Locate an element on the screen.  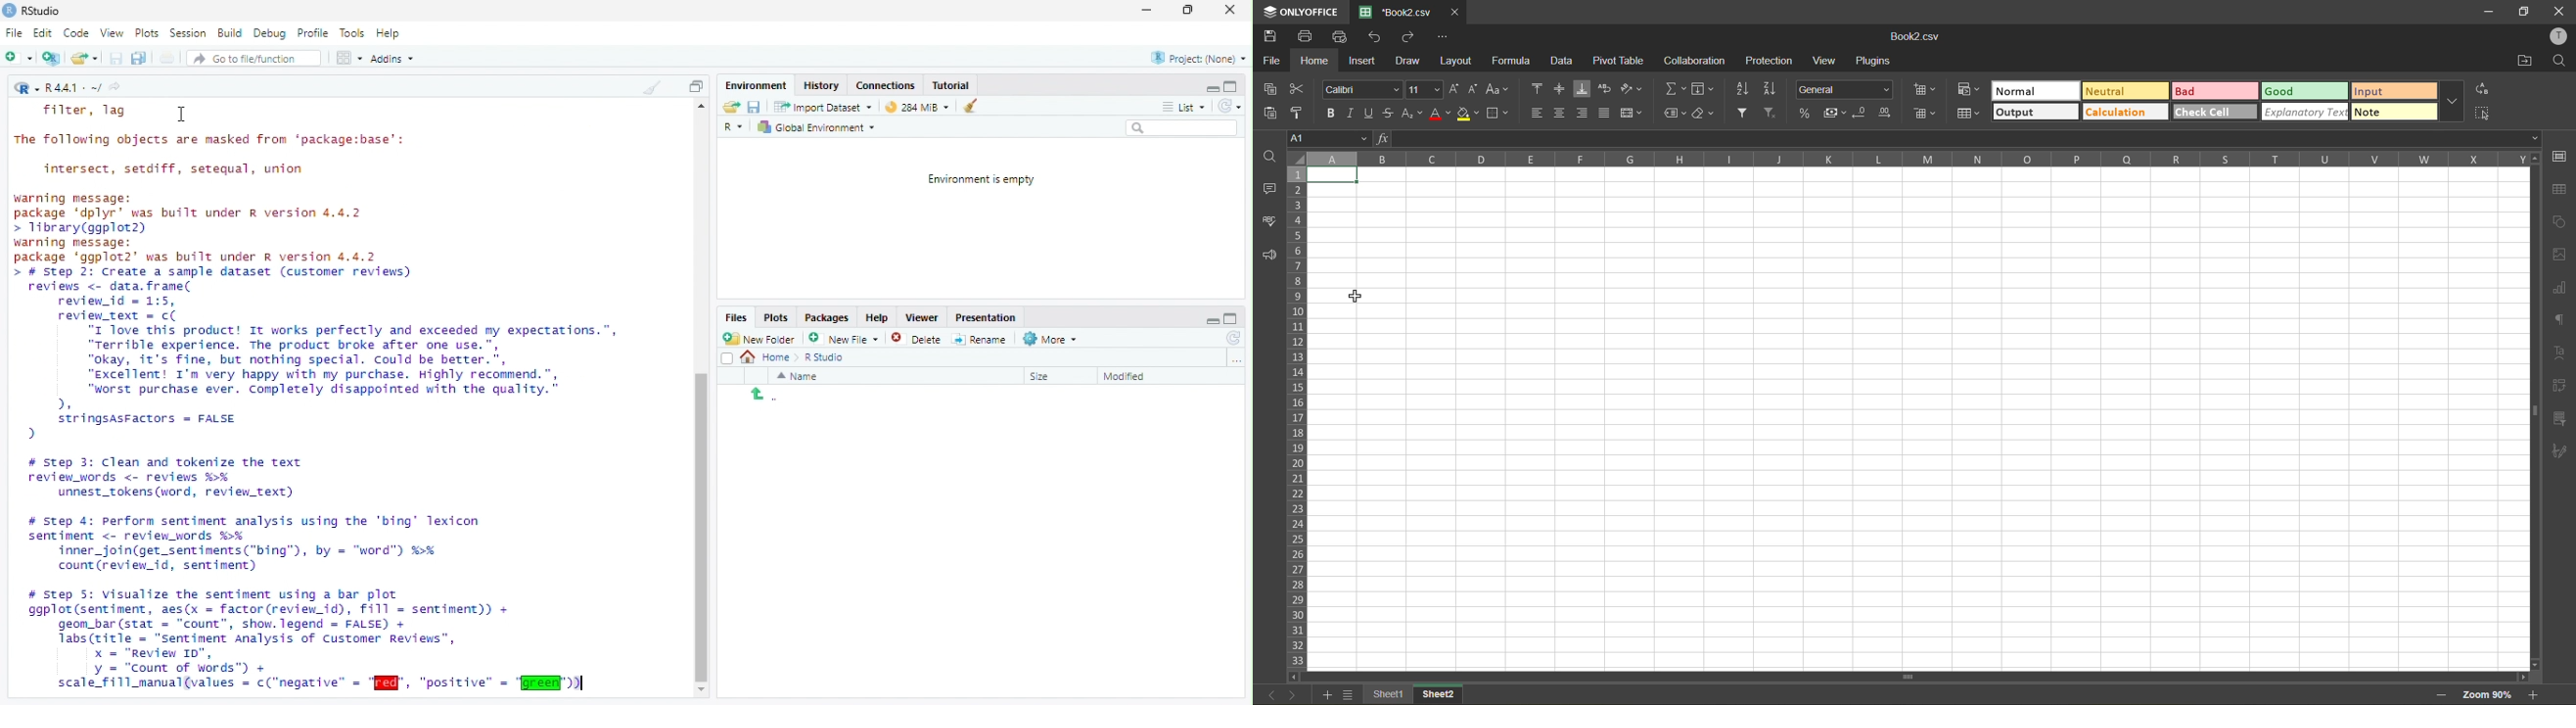
sub\superscript is located at coordinates (1411, 115).